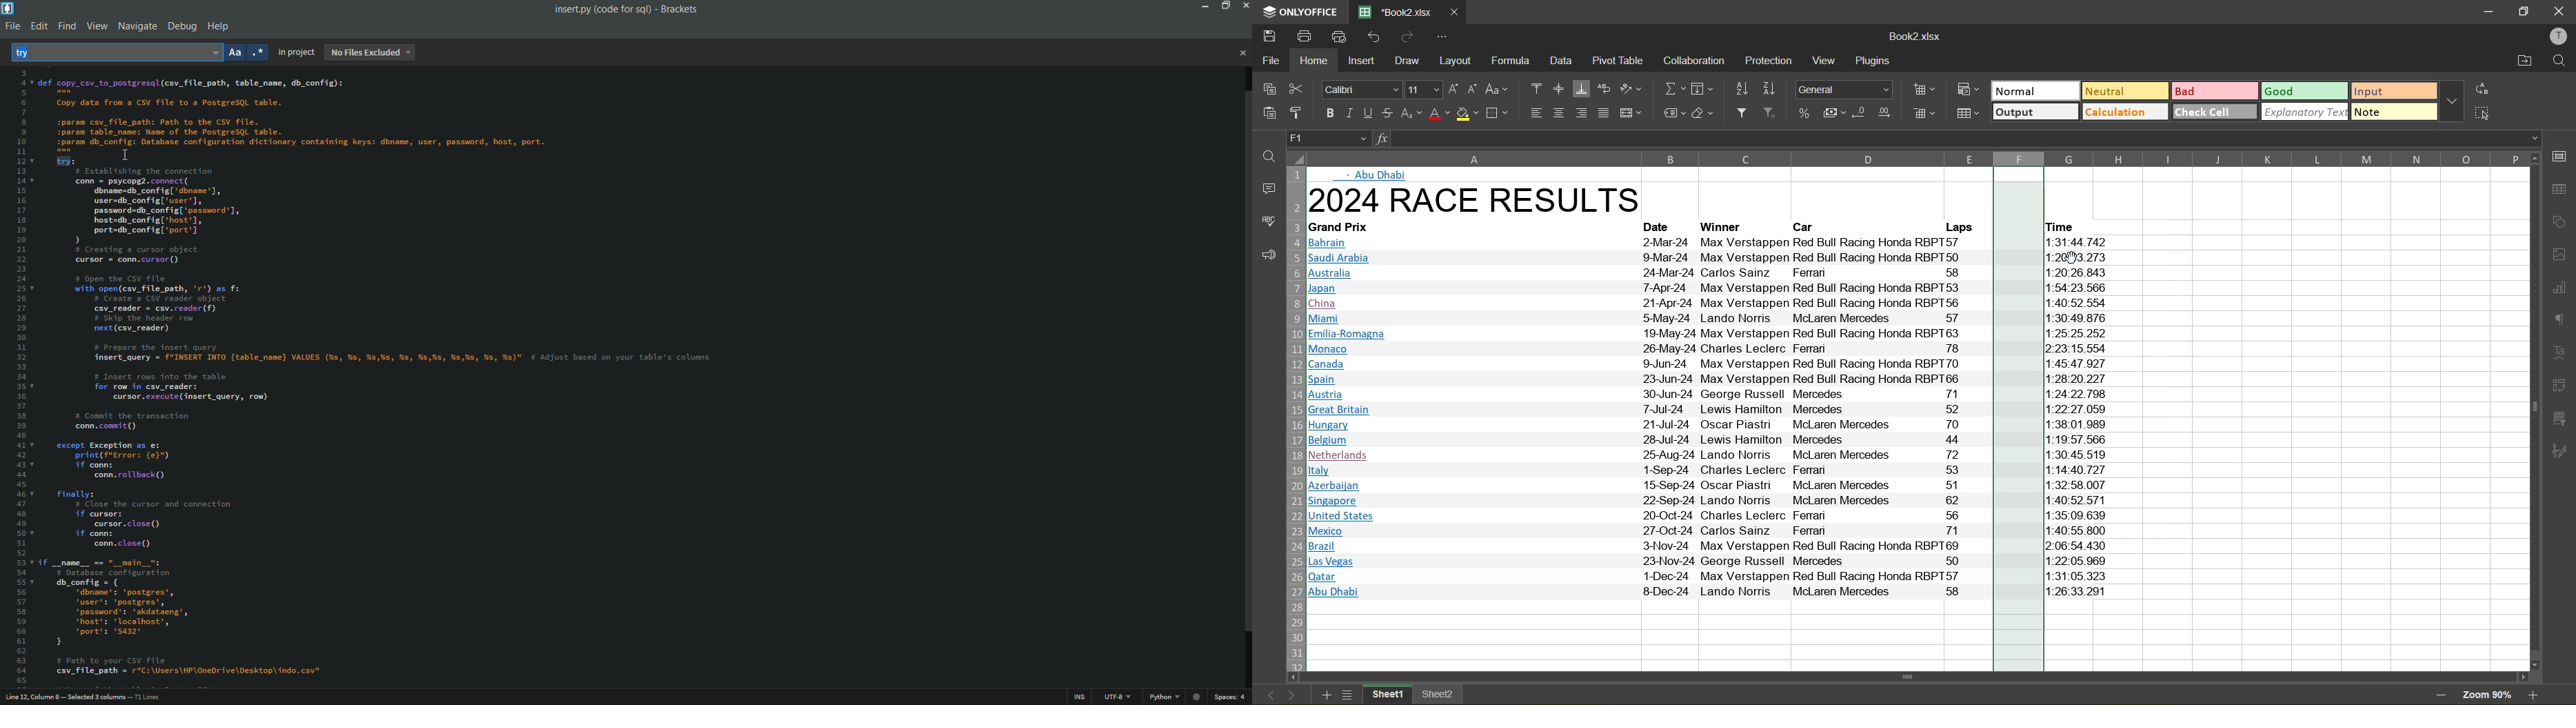 This screenshot has height=728, width=2576. Describe the element at coordinates (1199, 695) in the screenshot. I see `web` at that location.